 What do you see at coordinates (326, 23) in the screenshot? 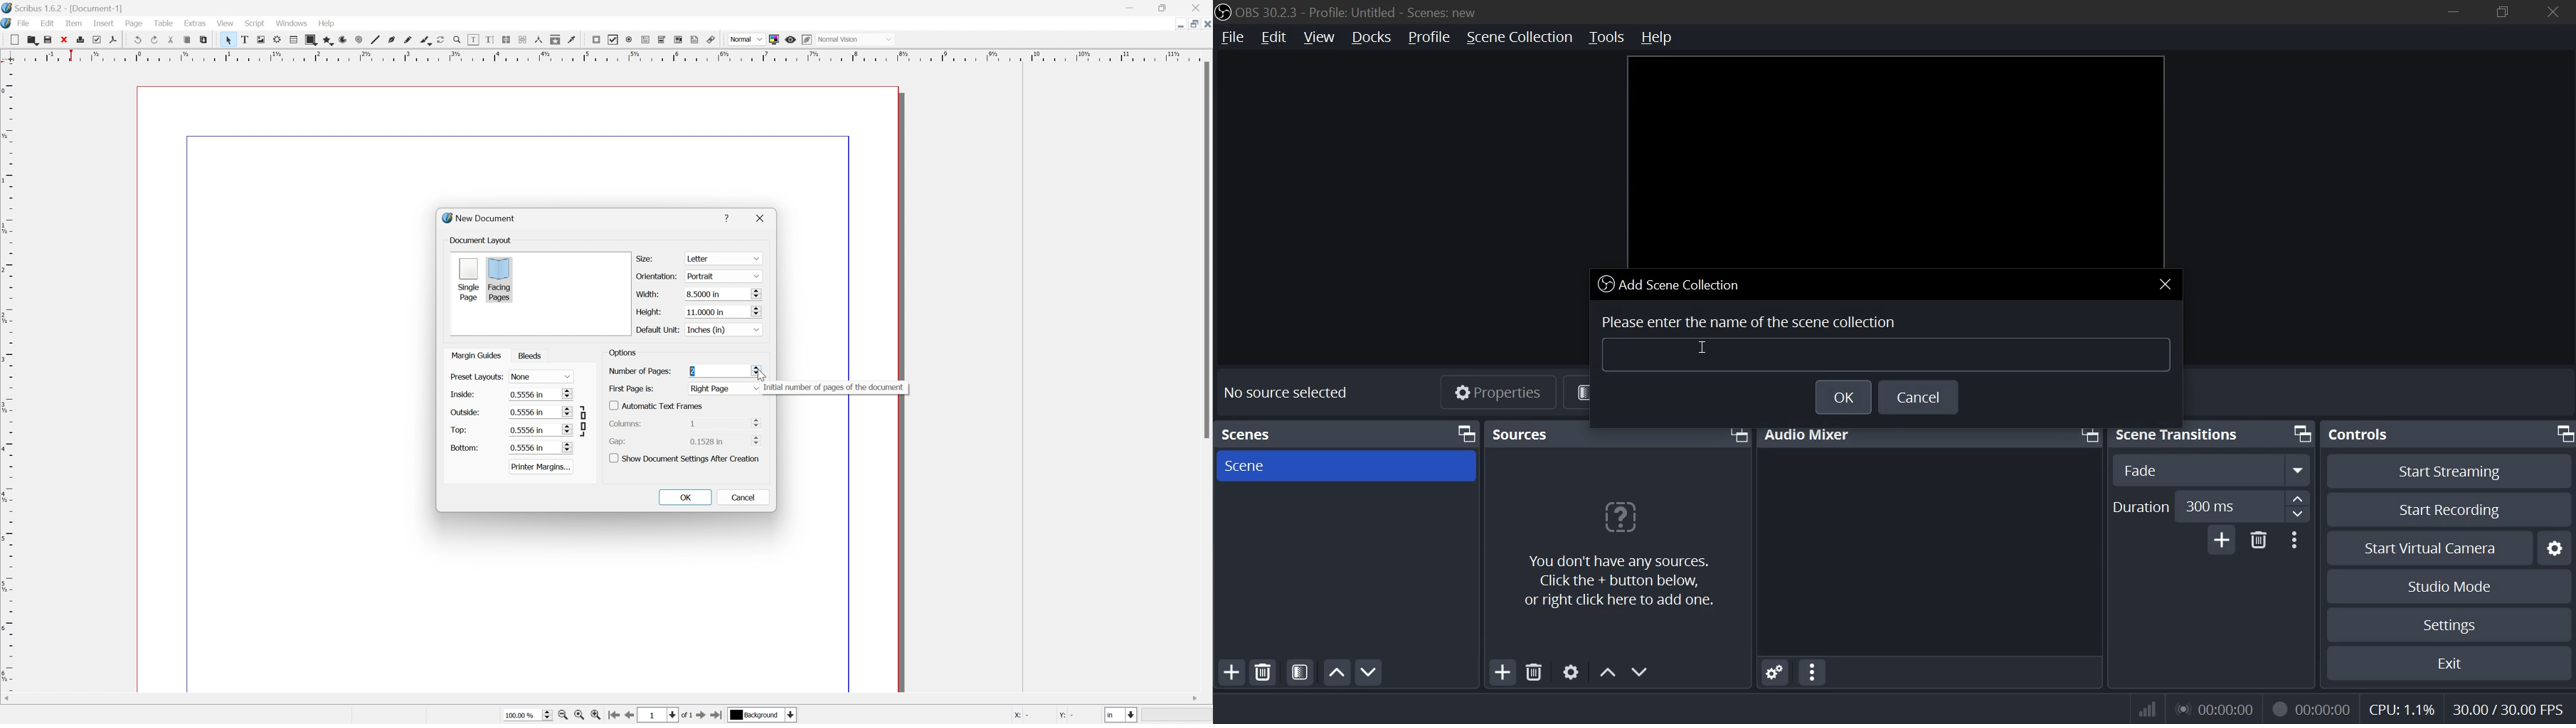
I see `Help` at bounding box center [326, 23].